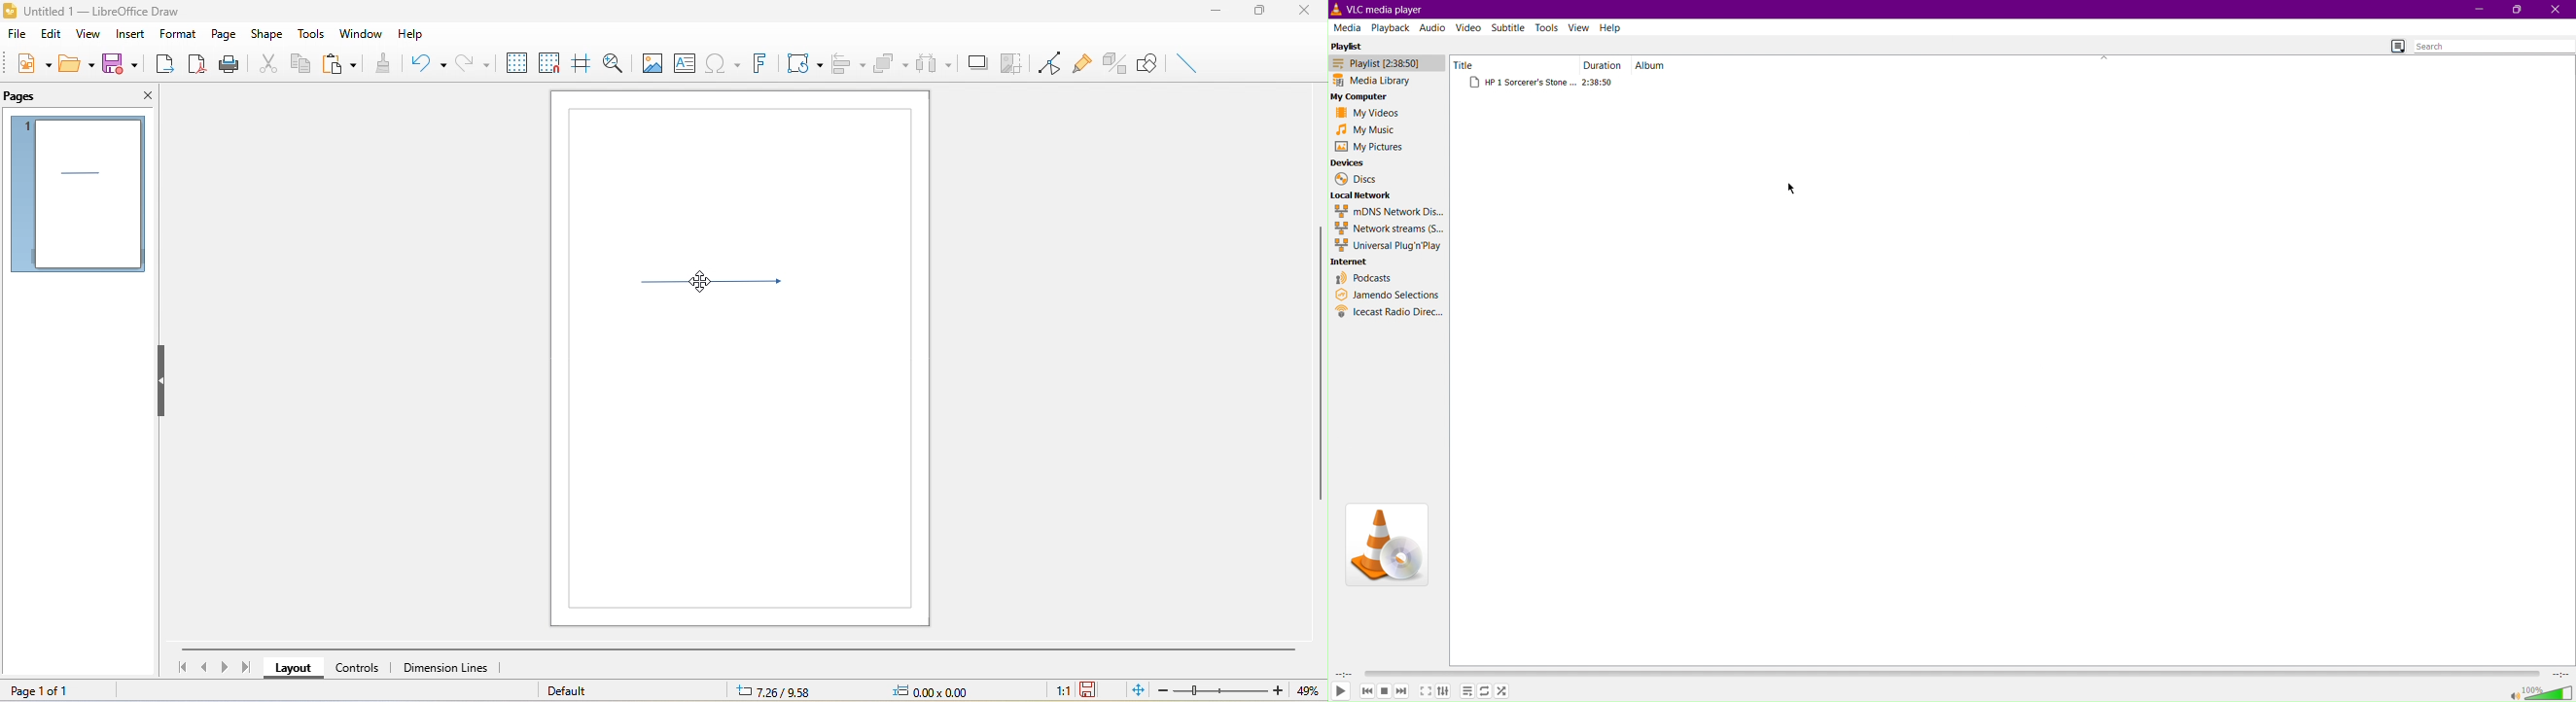 Image resolution: width=2576 pixels, height=728 pixels. I want to click on minimize, so click(1216, 15).